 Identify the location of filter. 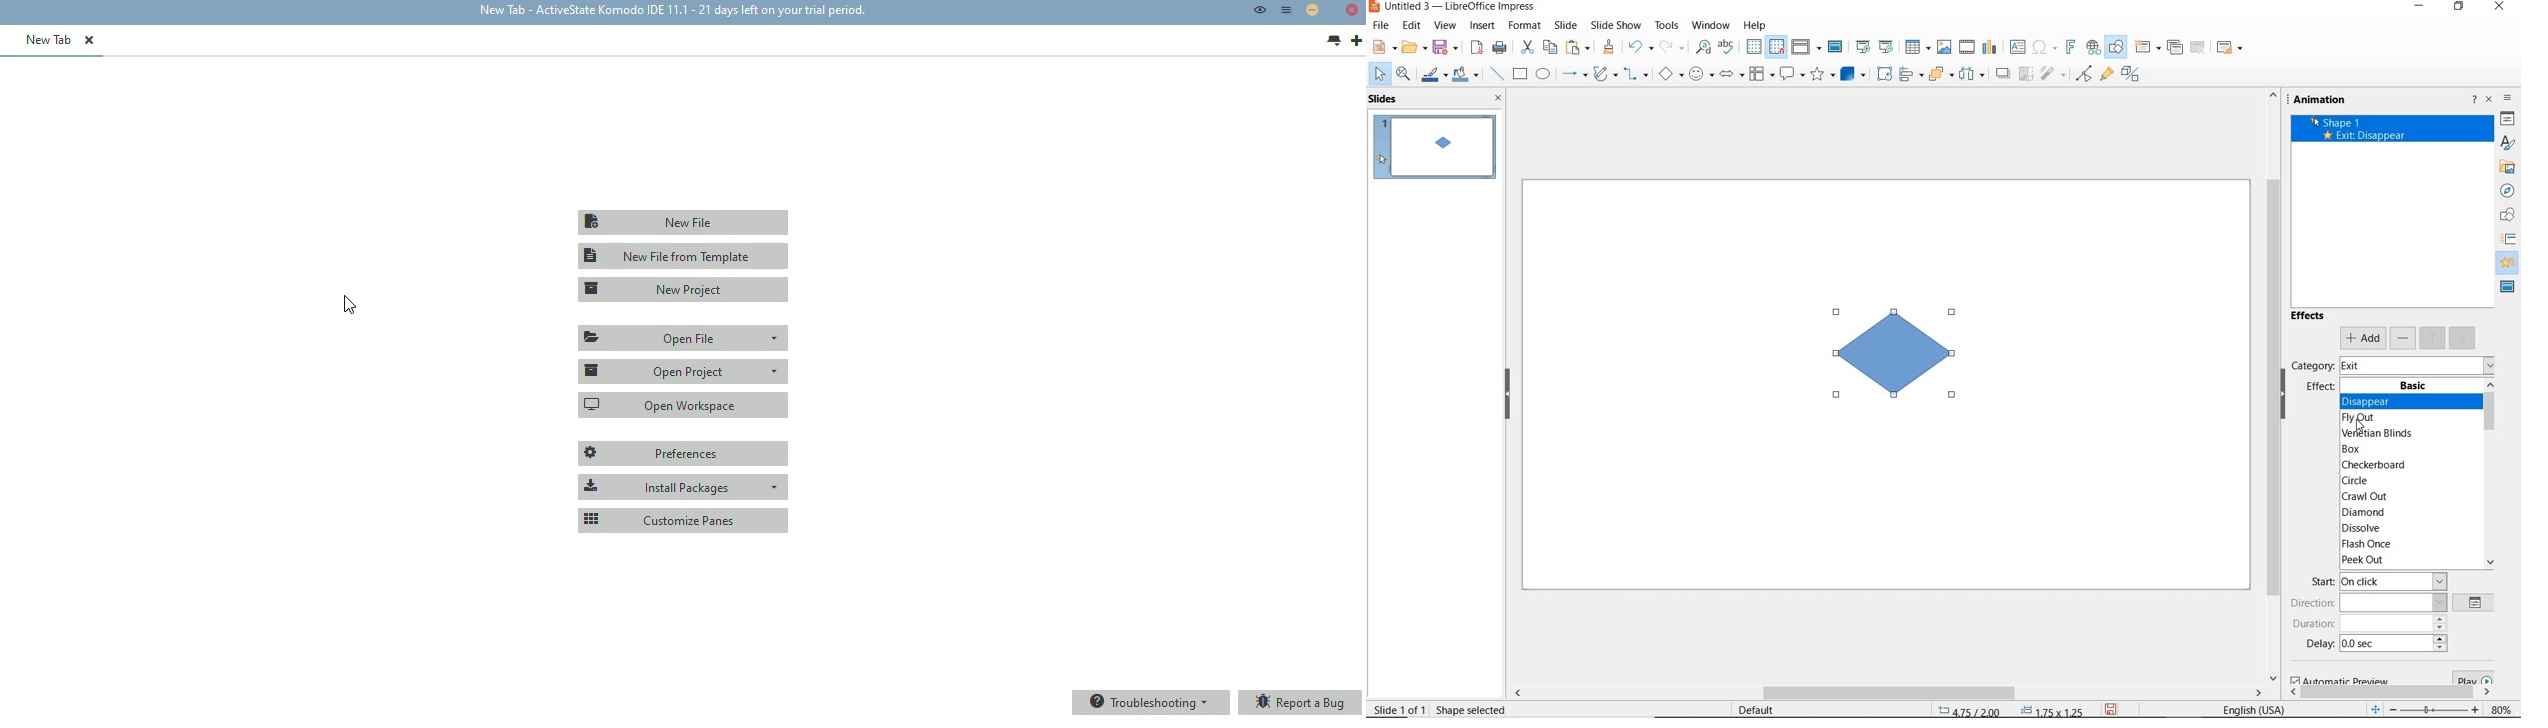
(2052, 75).